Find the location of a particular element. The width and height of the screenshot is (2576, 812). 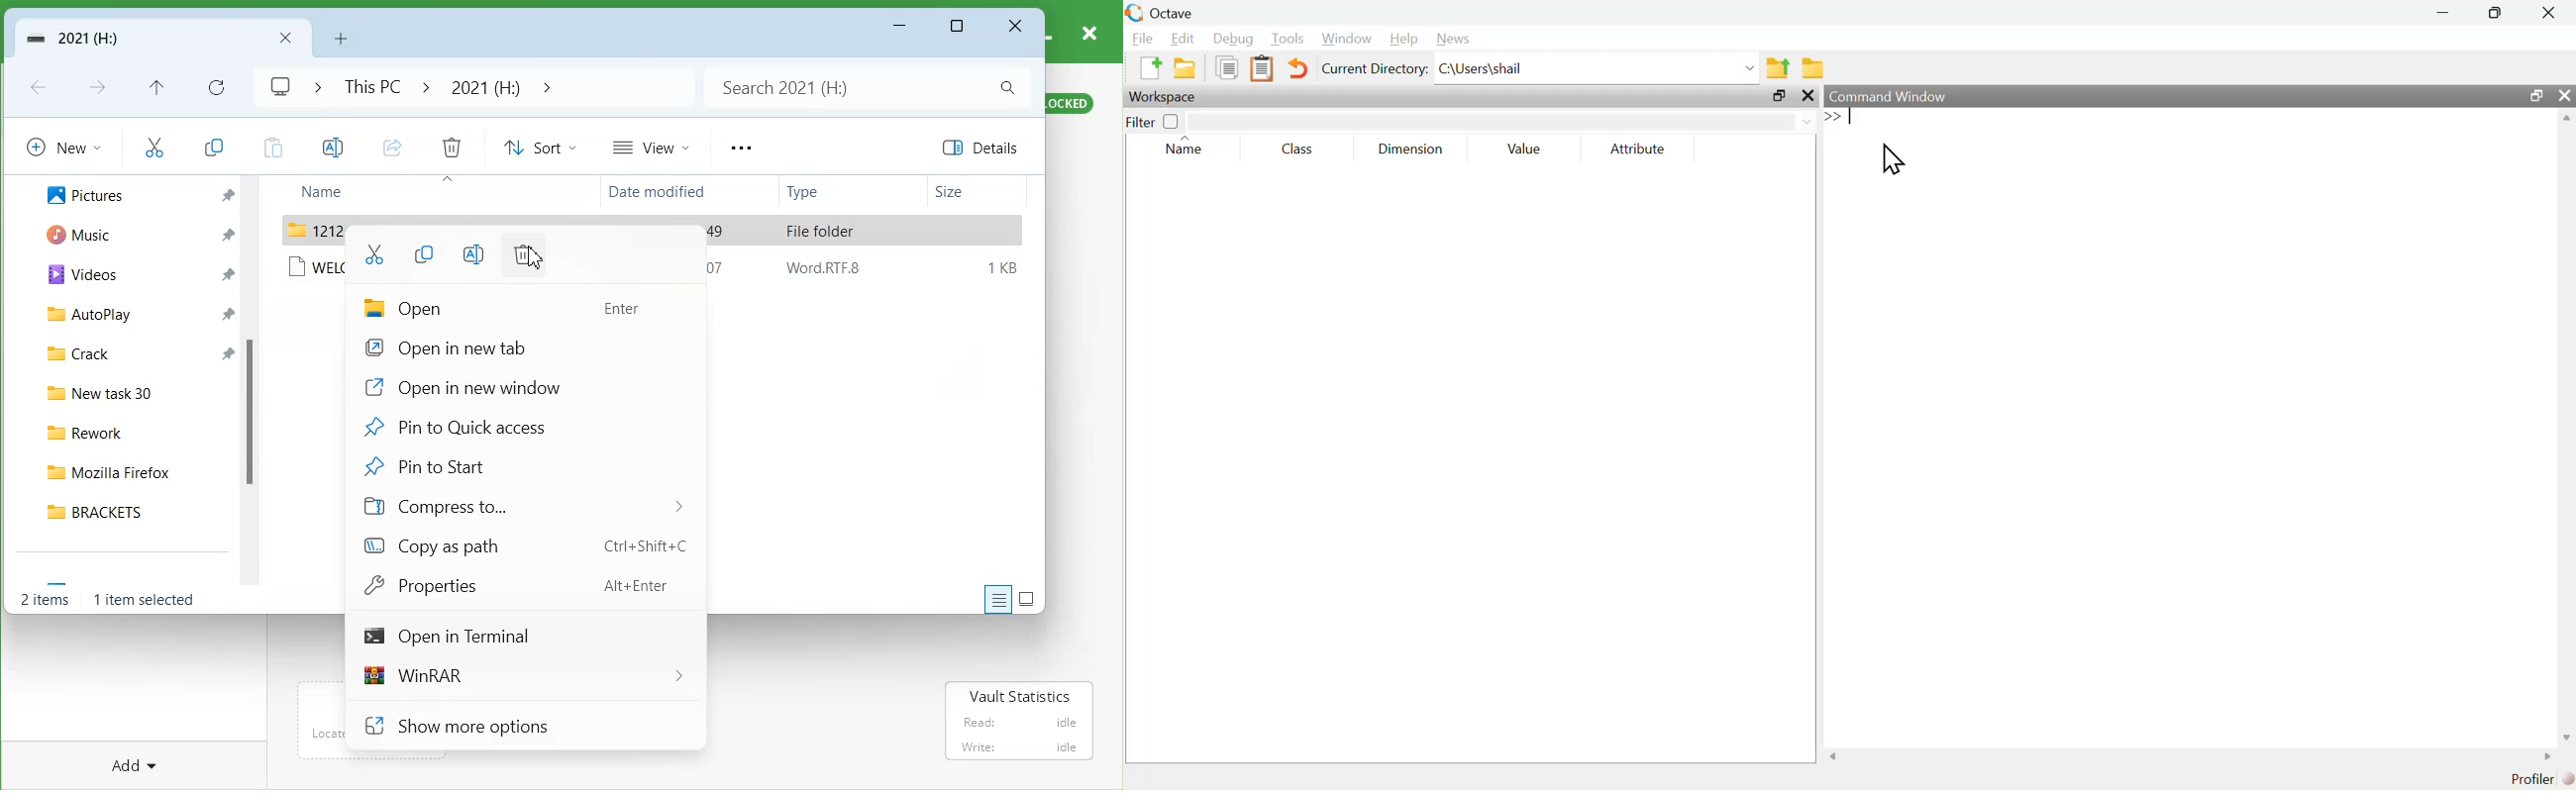

Dimension is located at coordinates (1414, 151).